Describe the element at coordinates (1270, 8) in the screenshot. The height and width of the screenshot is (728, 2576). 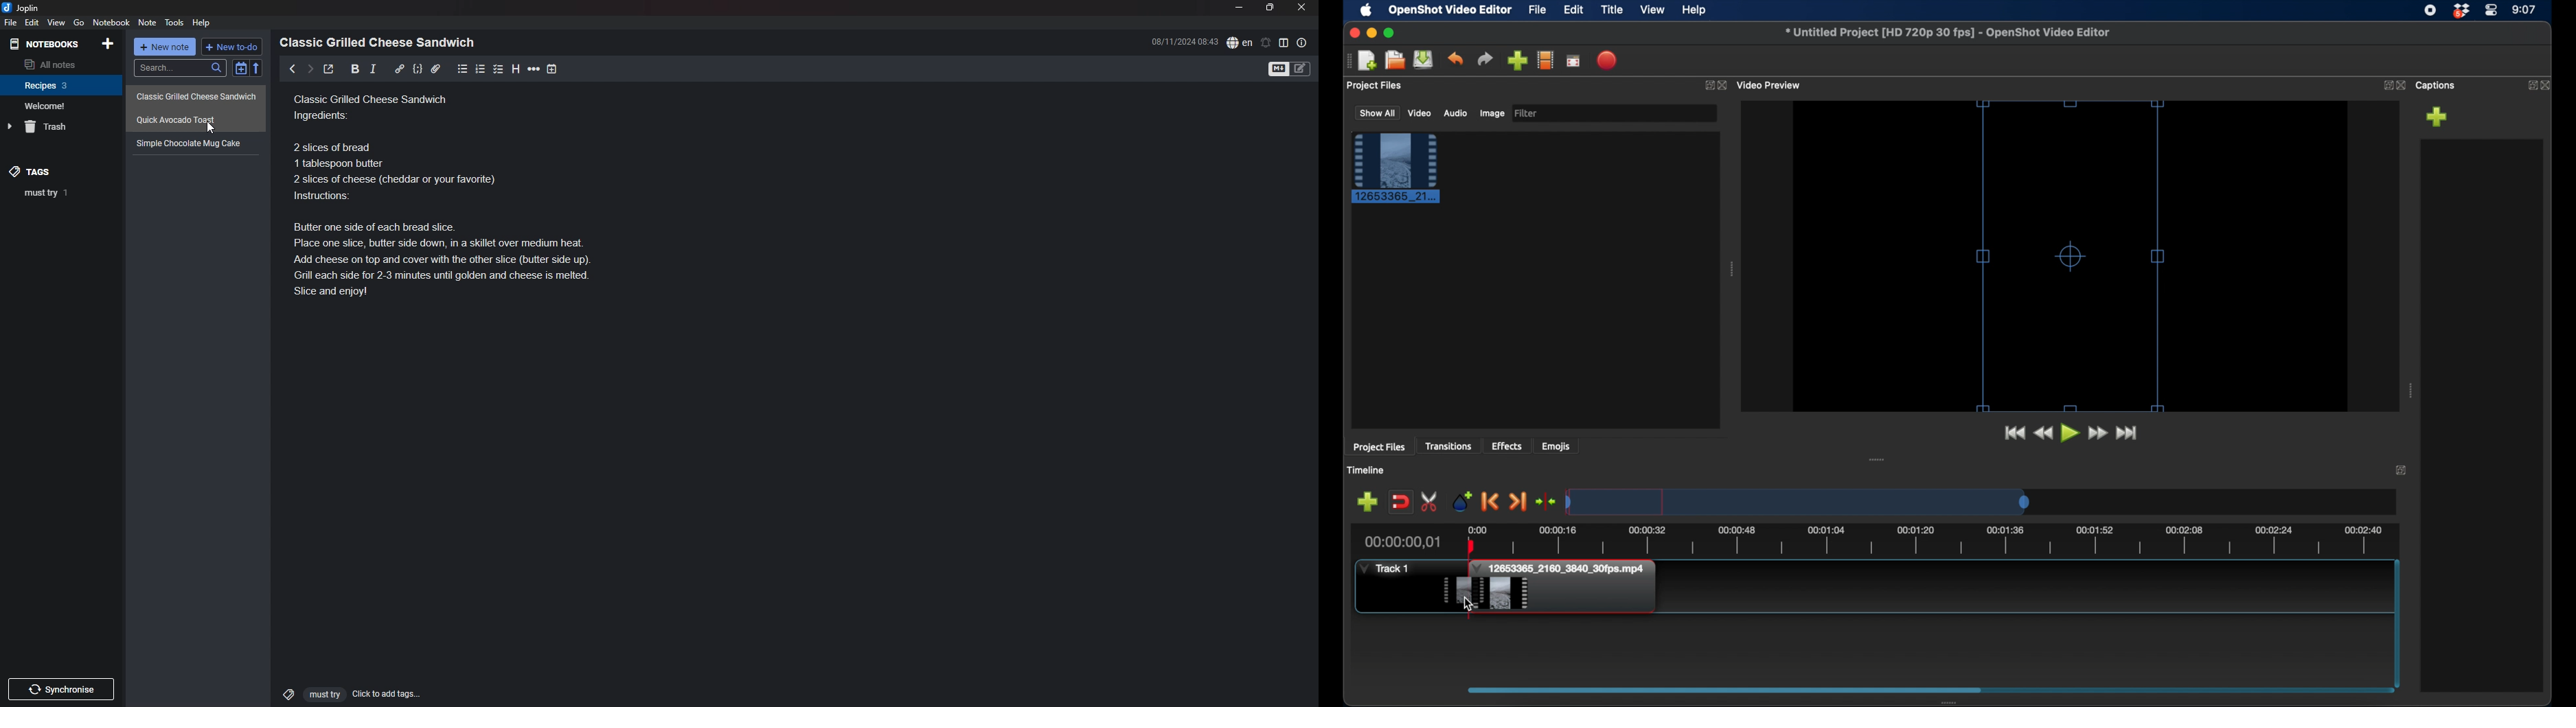
I see `resize` at that location.